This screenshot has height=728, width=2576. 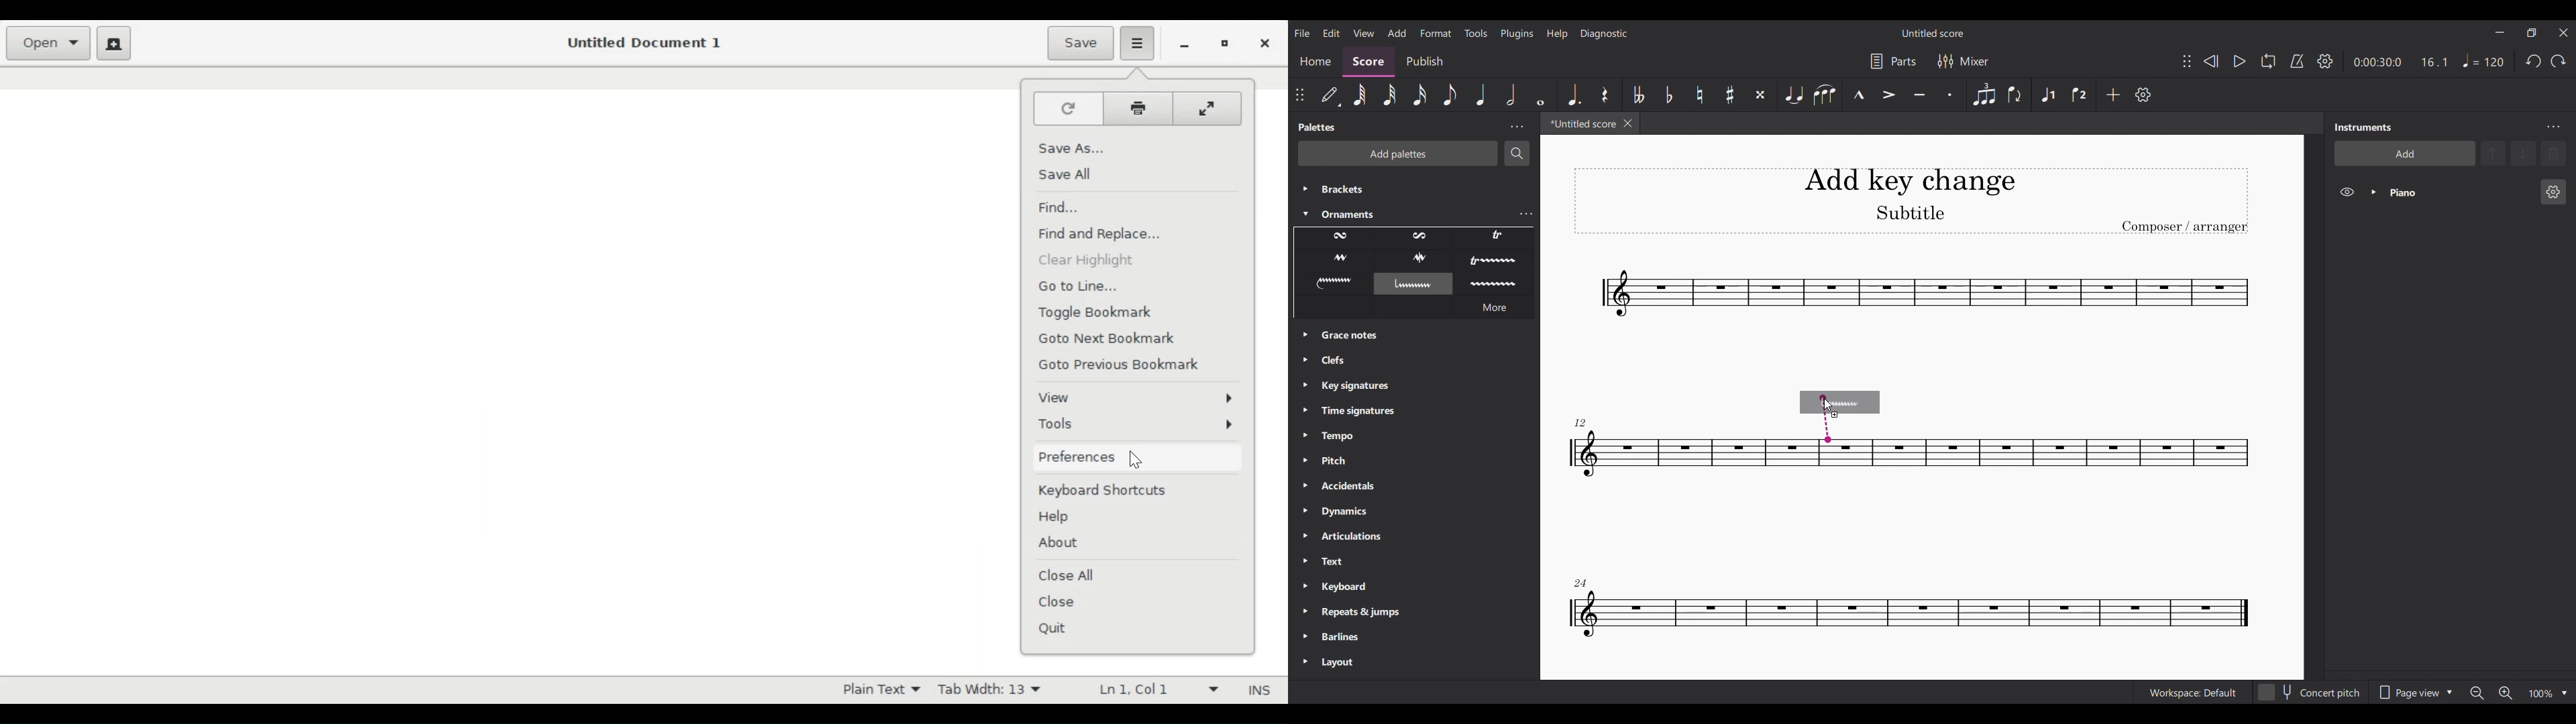 What do you see at coordinates (1397, 32) in the screenshot?
I see `Add menu` at bounding box center [1397, 32].